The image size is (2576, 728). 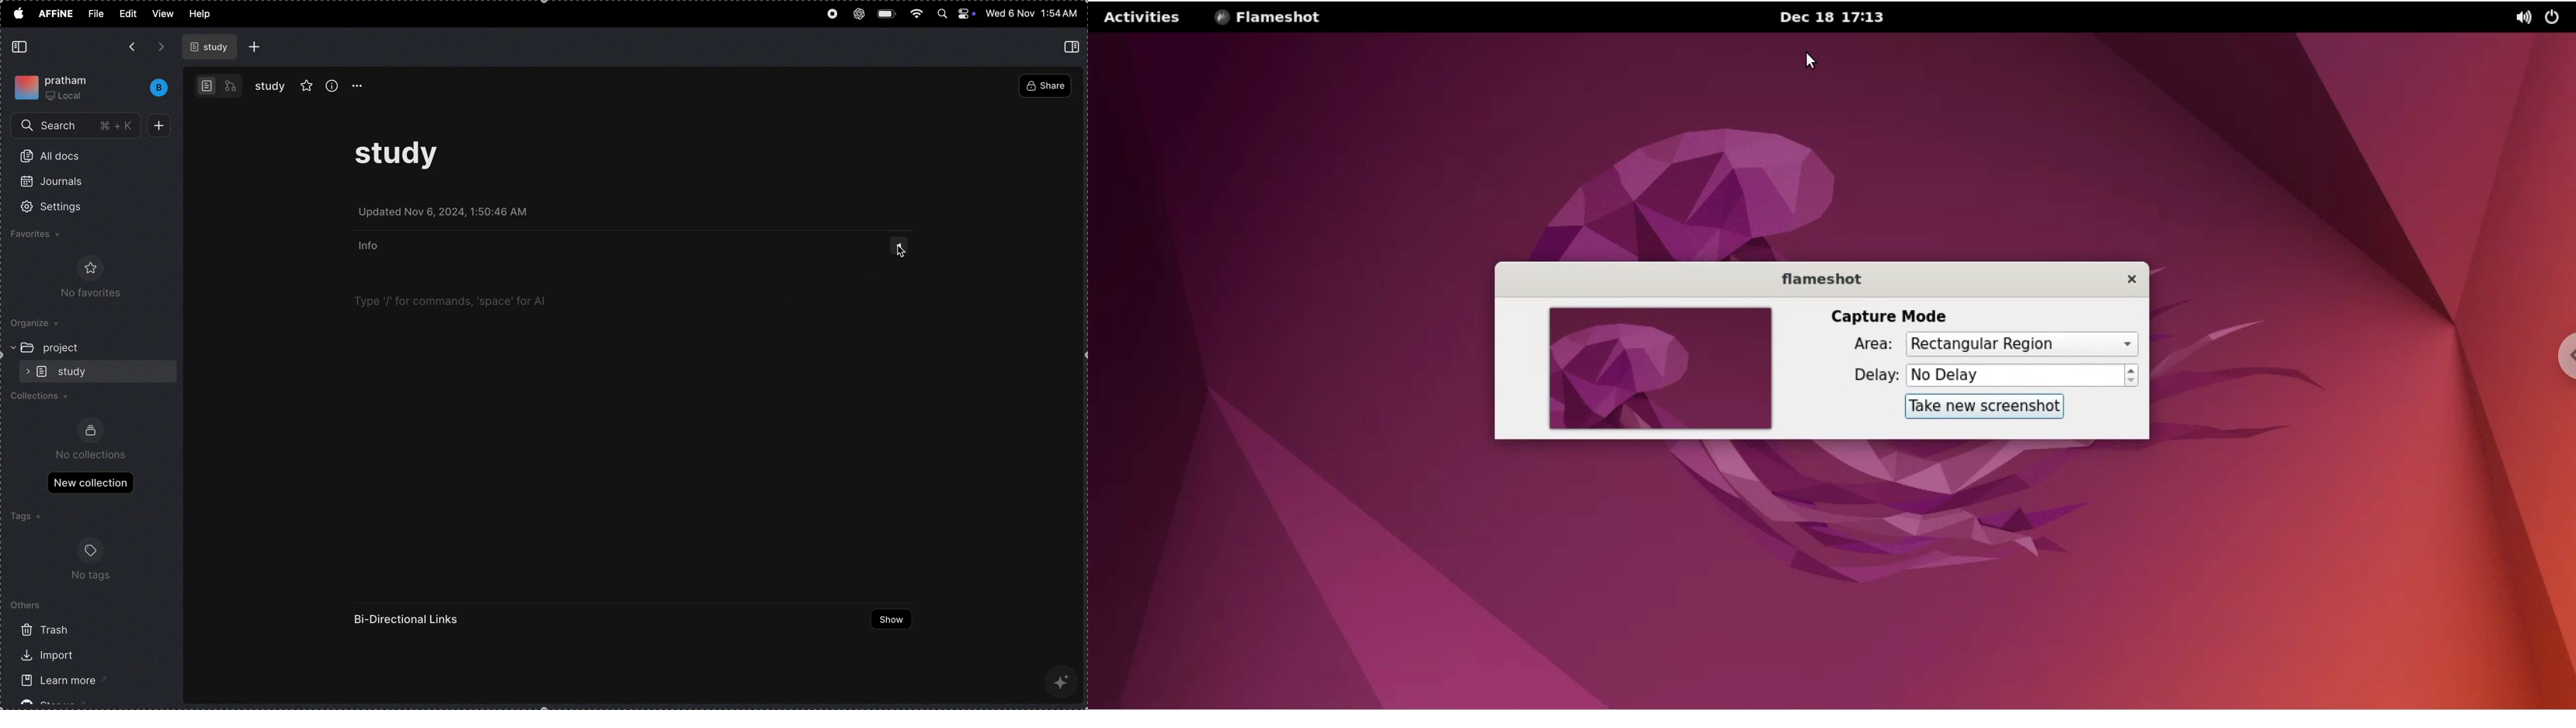 I want to click on wifi, so click(x=917, y=14).